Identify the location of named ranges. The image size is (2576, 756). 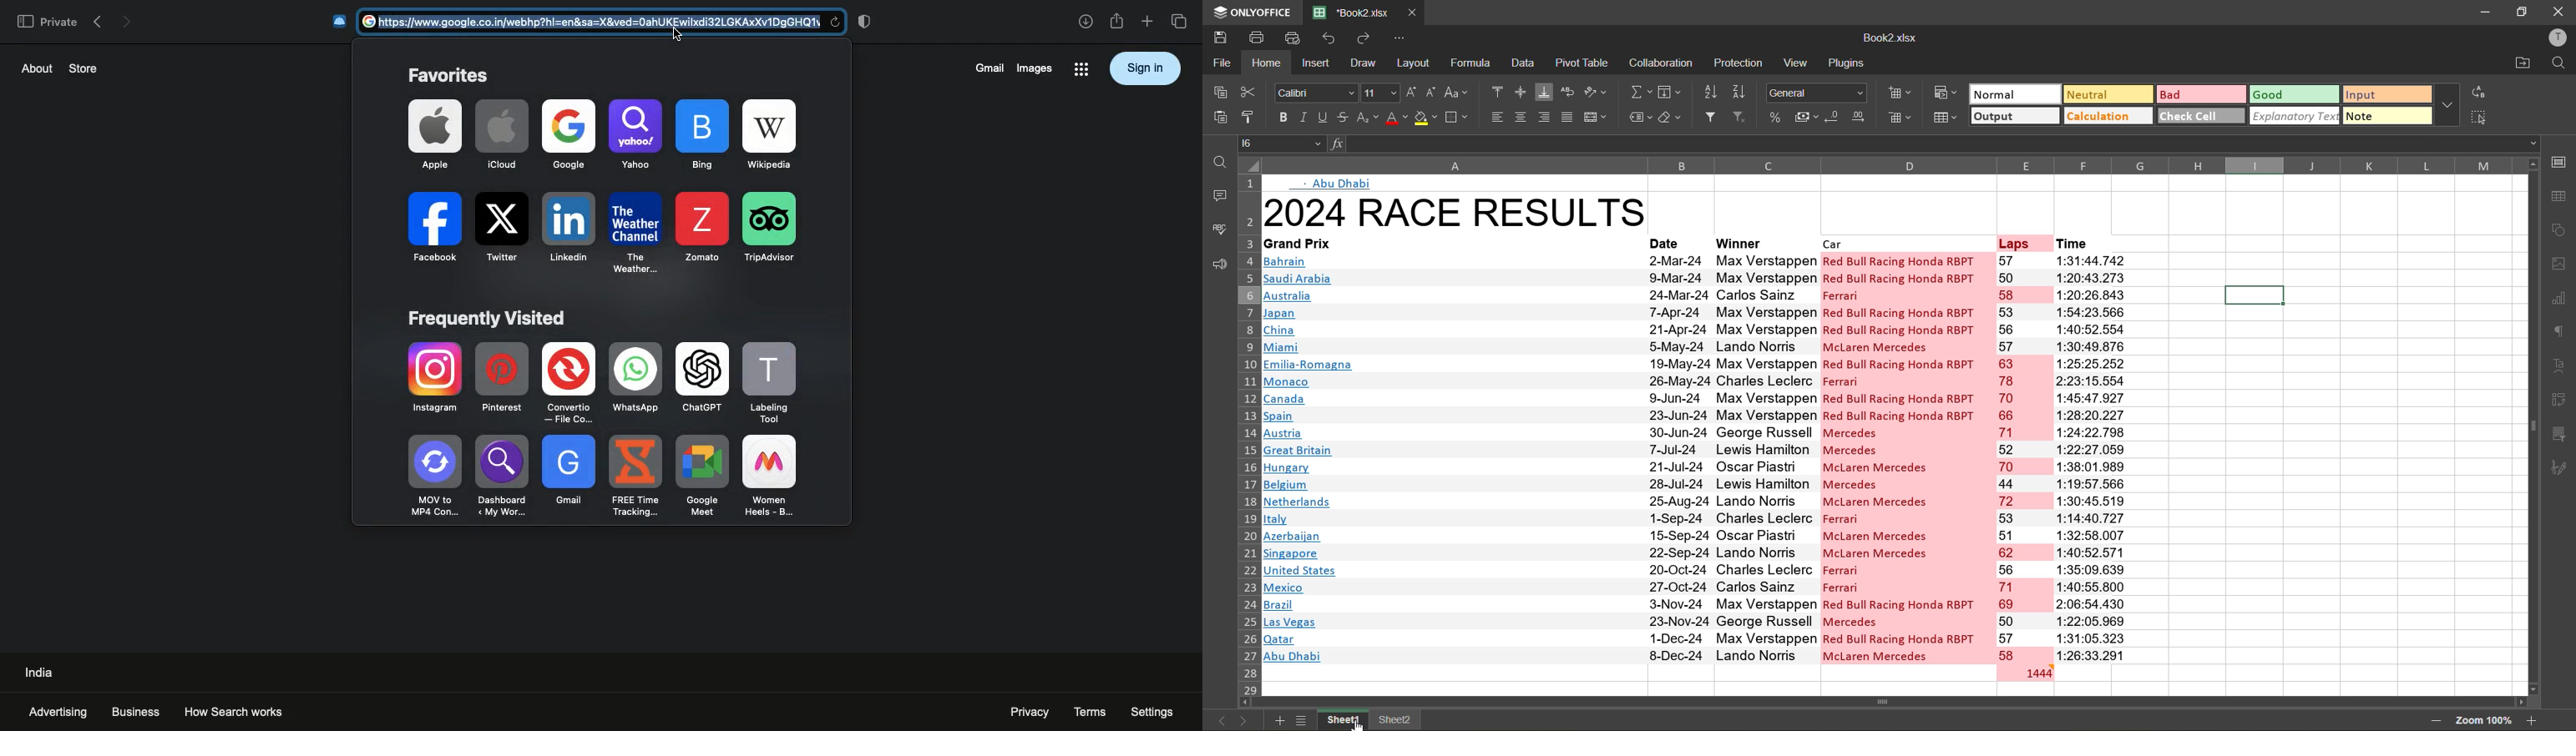
(1637, 119).